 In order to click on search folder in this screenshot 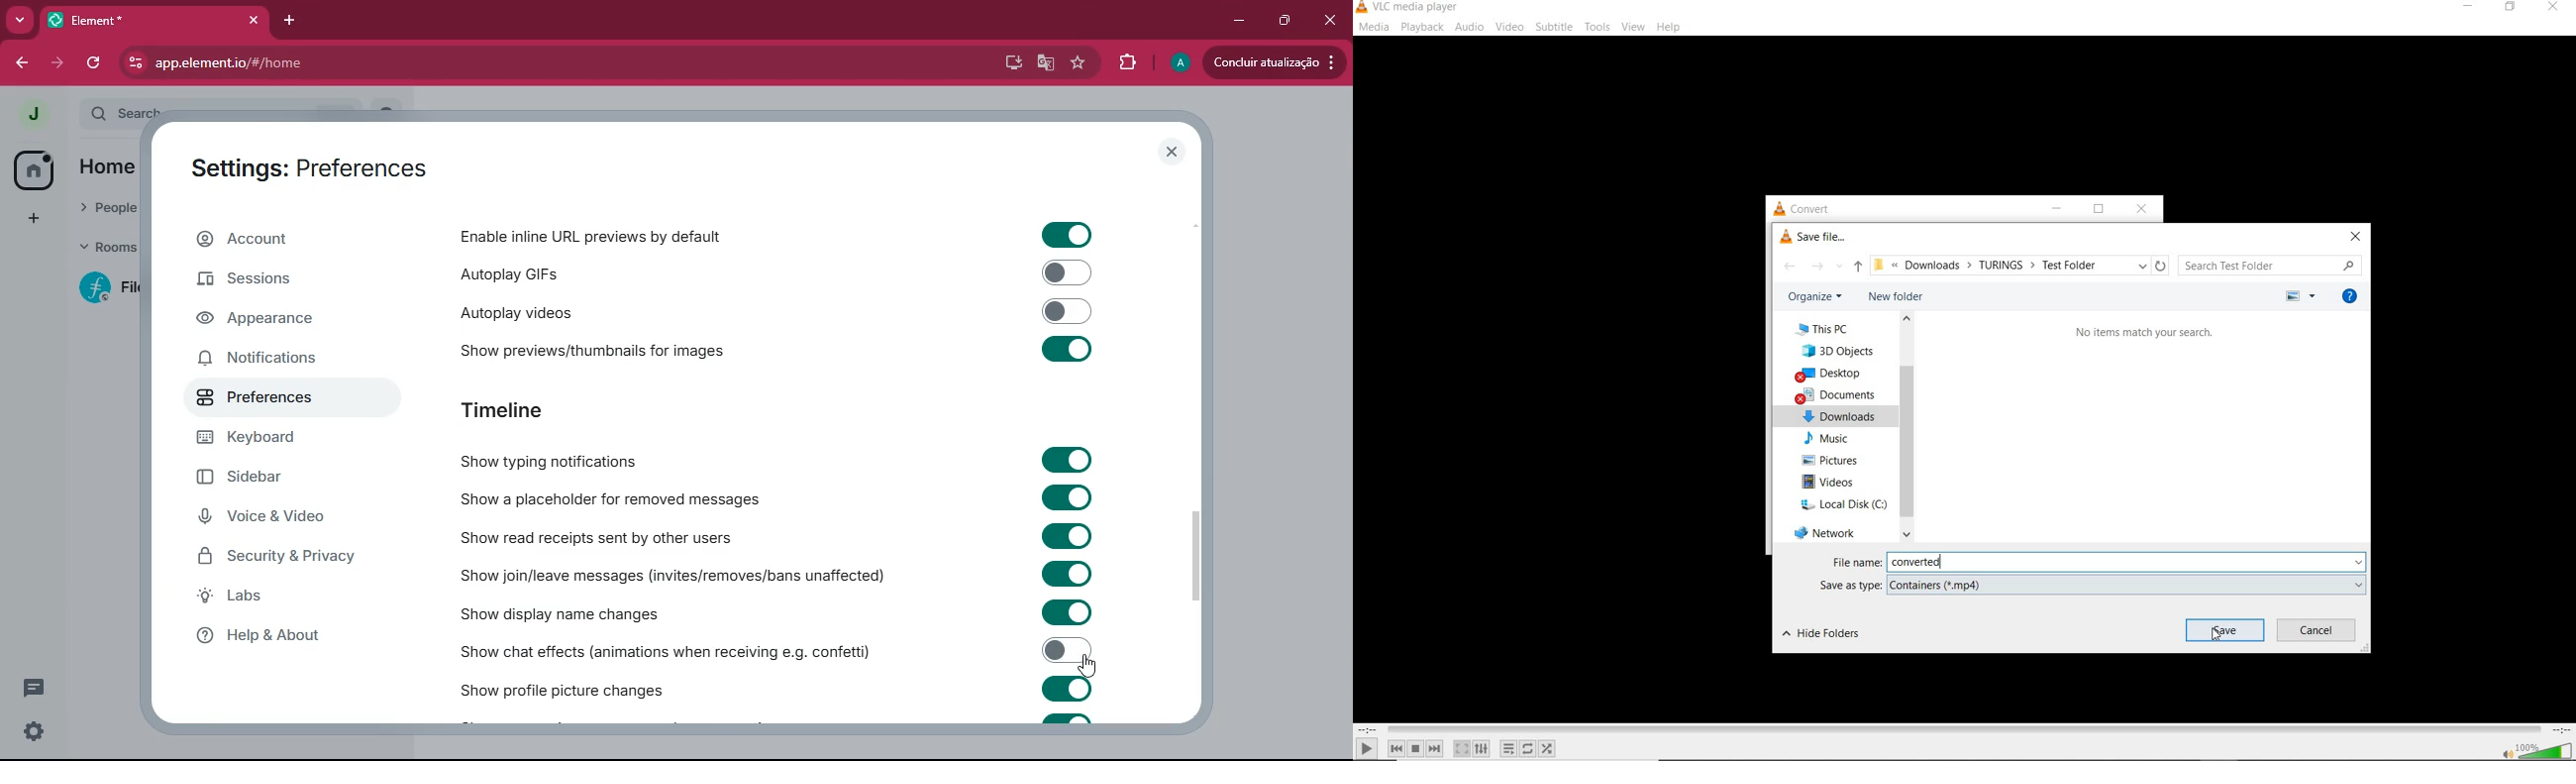, I will do `click(2272, 265)`.